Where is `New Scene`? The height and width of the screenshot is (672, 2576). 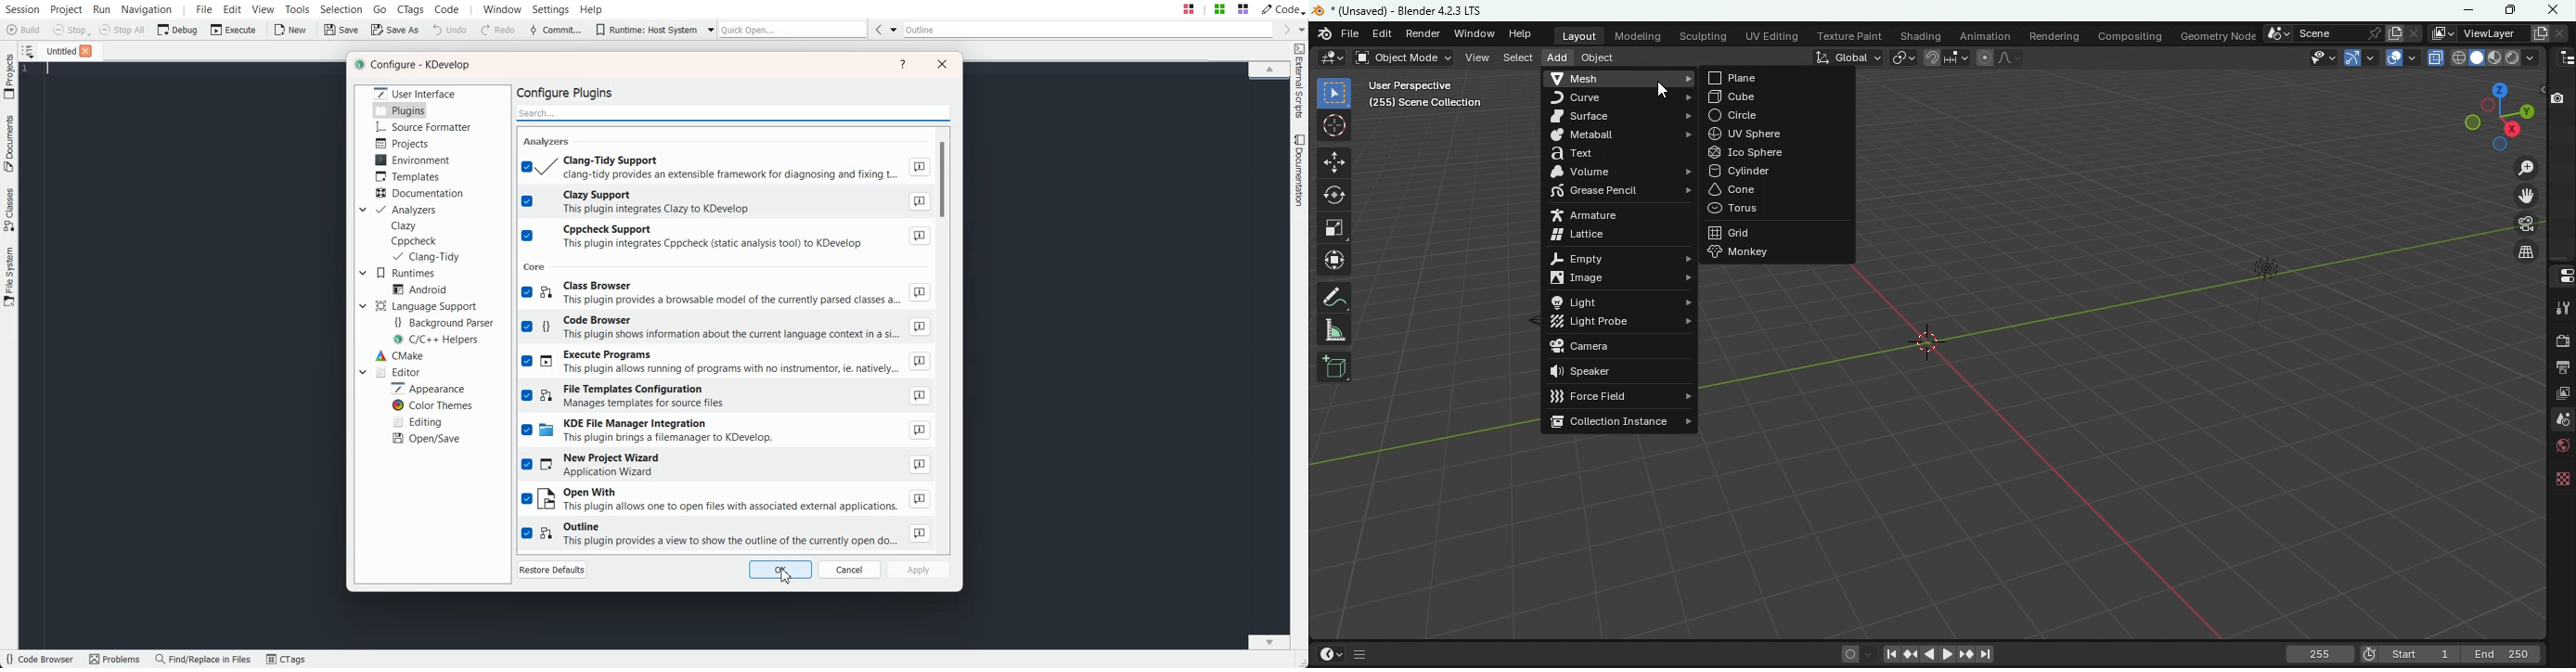
New Scene is located at coordinates (2394, 32).